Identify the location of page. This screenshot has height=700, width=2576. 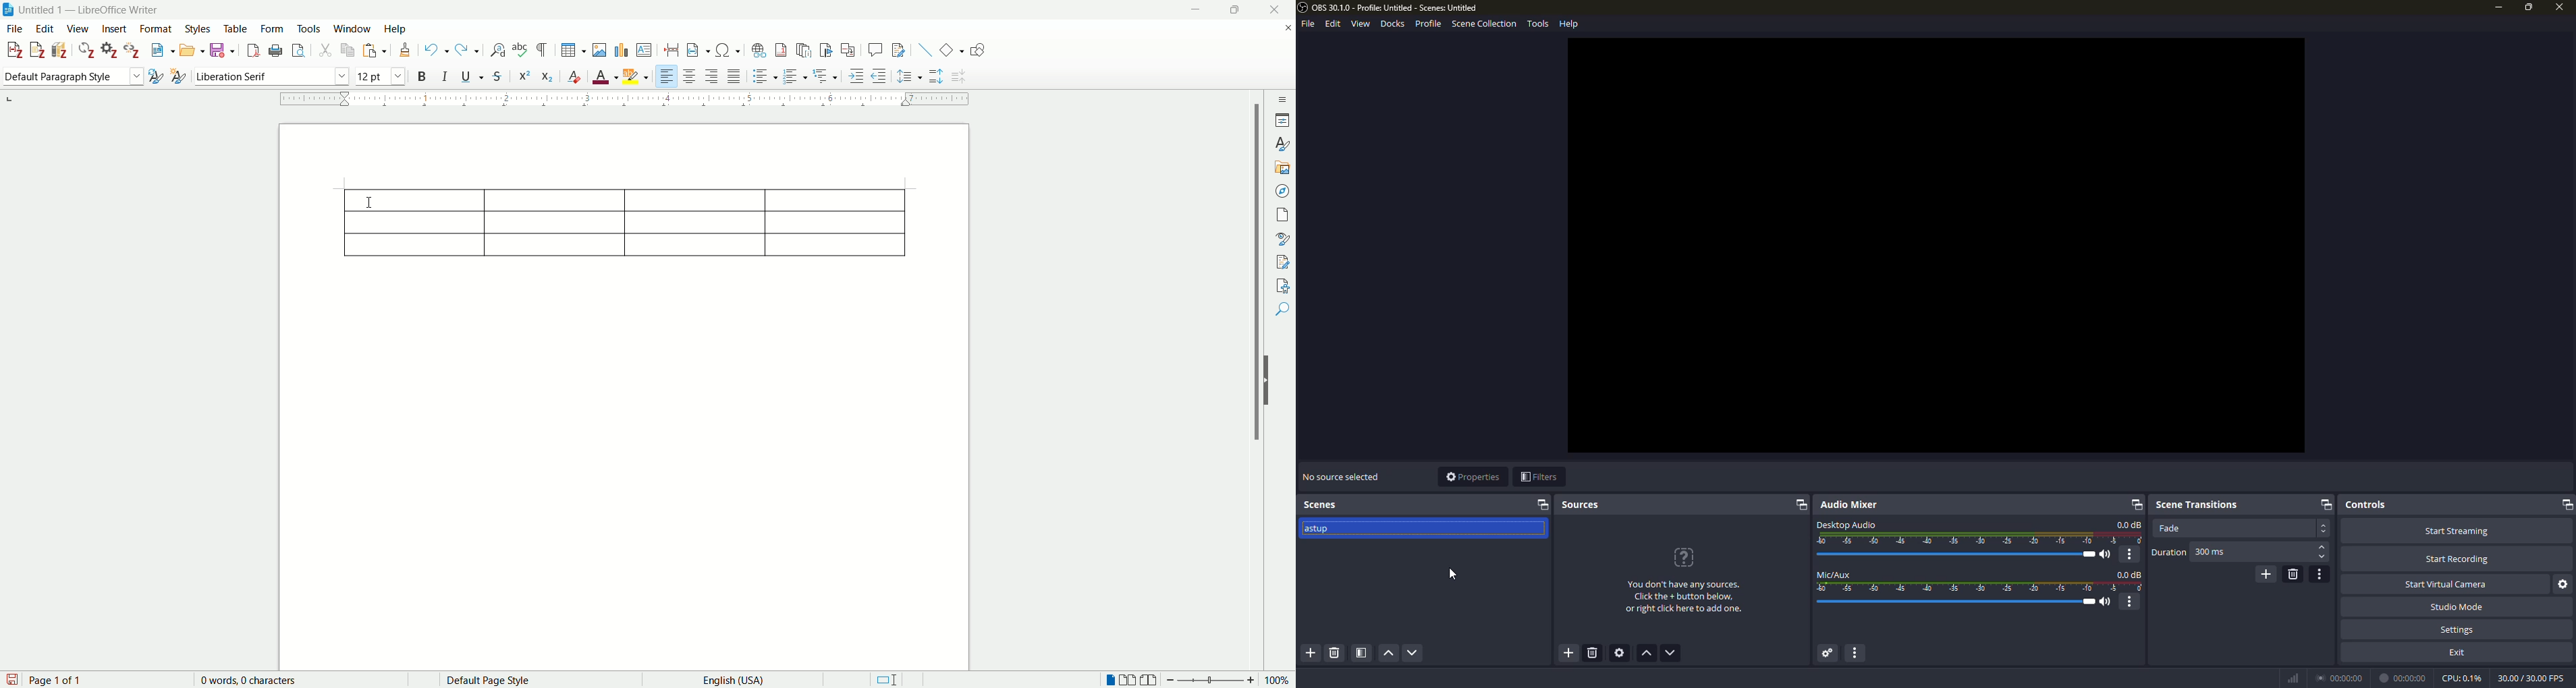
(1280, 216).